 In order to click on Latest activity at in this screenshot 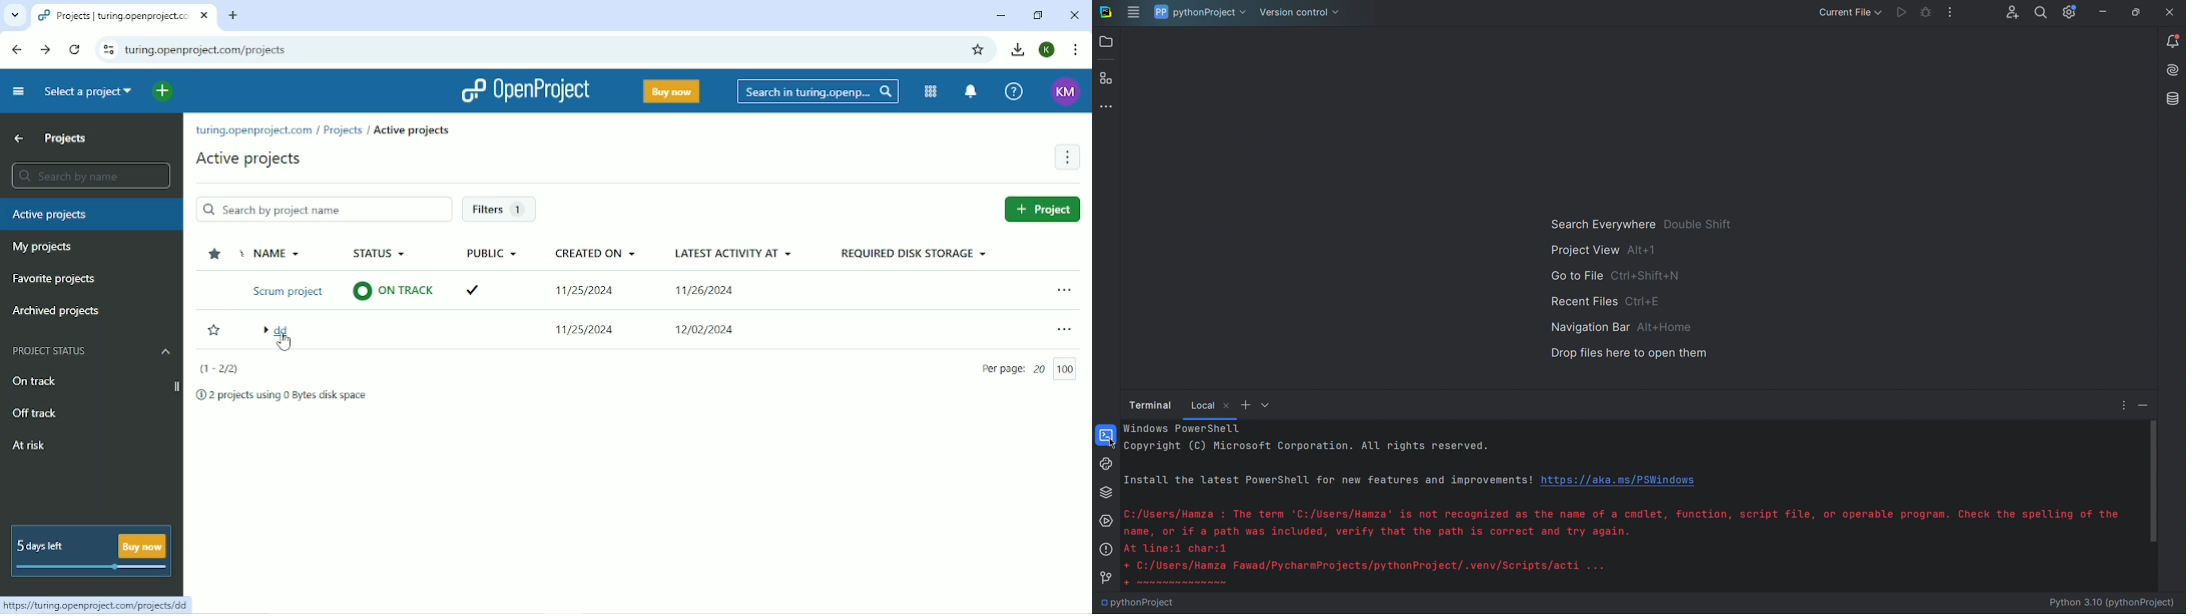, I will do `click(730, 294)`.